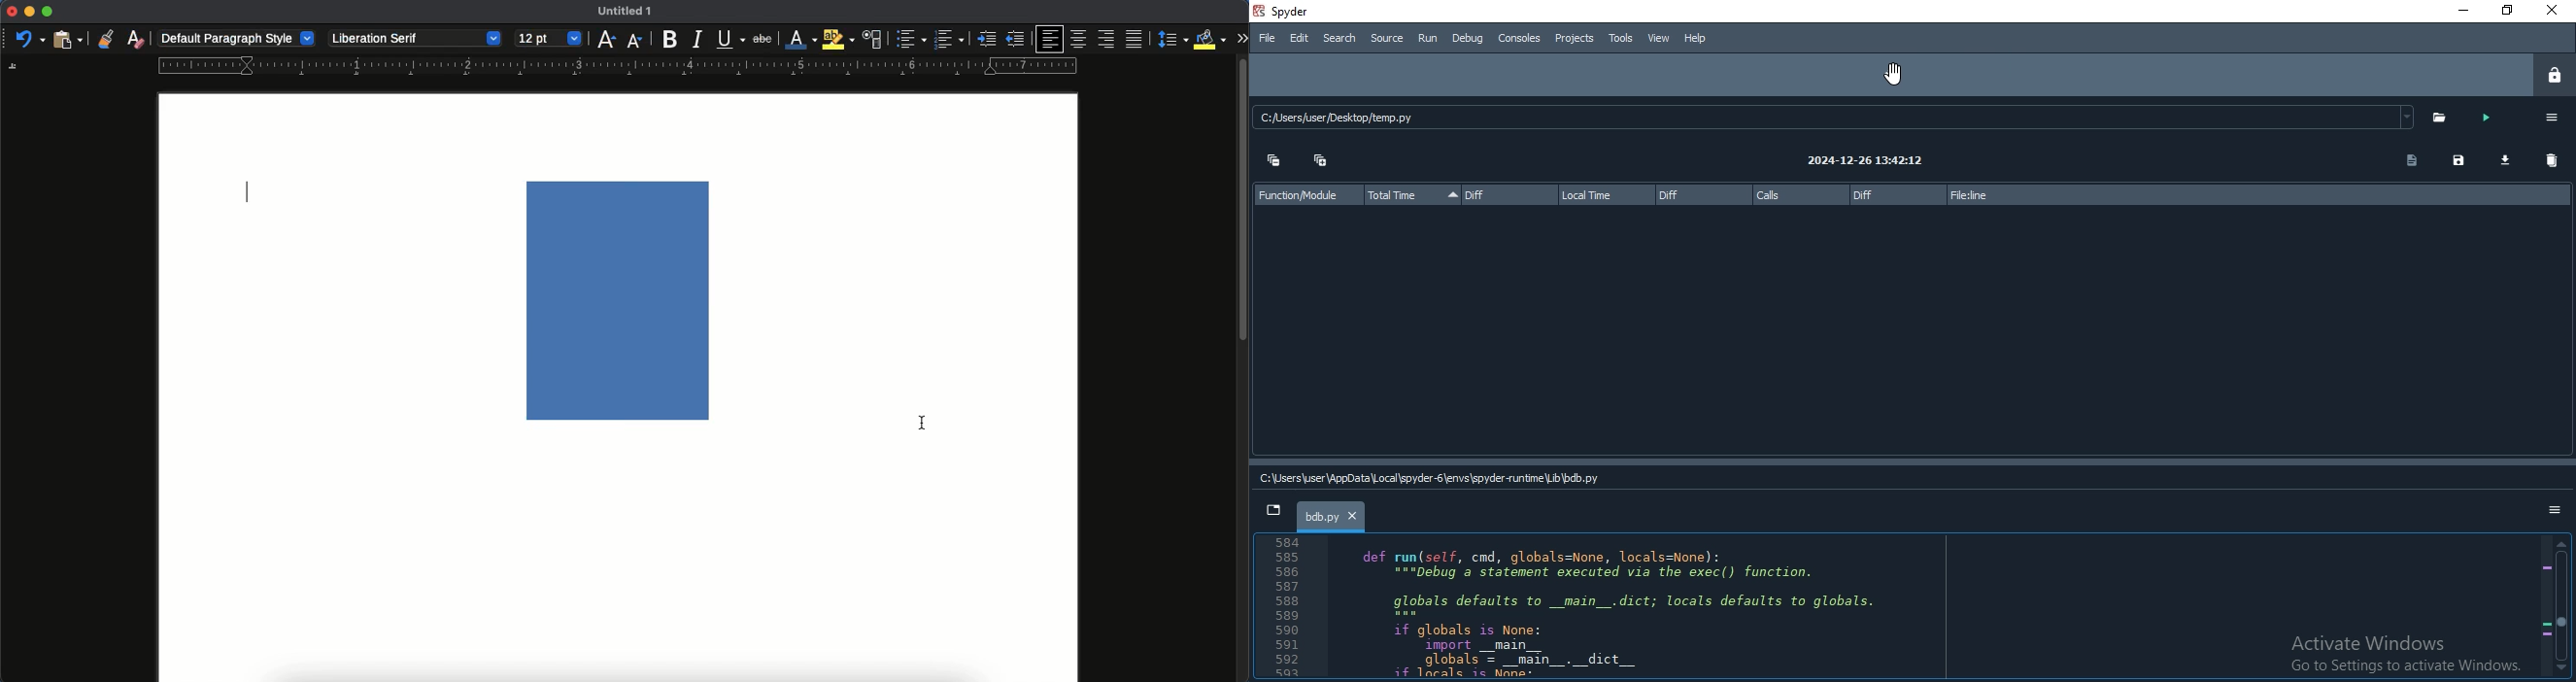 The width and height of the screenshot is (2576, 700). What do you see at coordinates (2561, 608) in the screenshot?
I see `scroll bar` at bounding box center [2561, 608].